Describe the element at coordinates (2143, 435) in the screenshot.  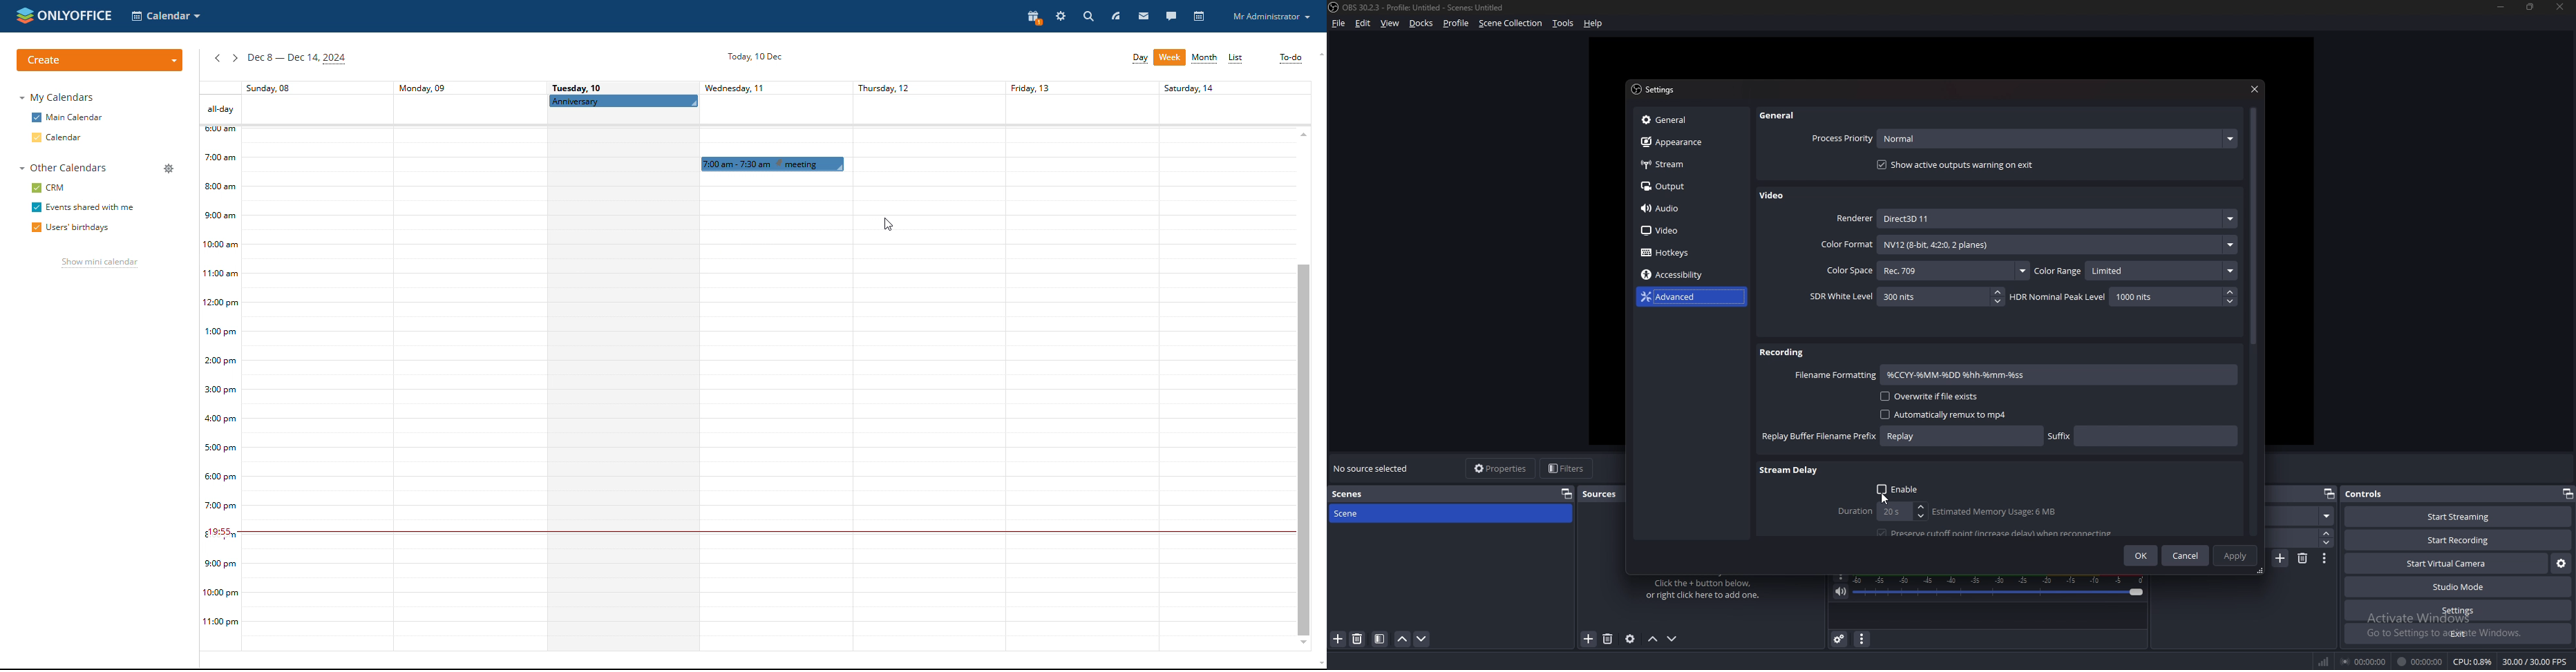
I see `suffix` at that location.